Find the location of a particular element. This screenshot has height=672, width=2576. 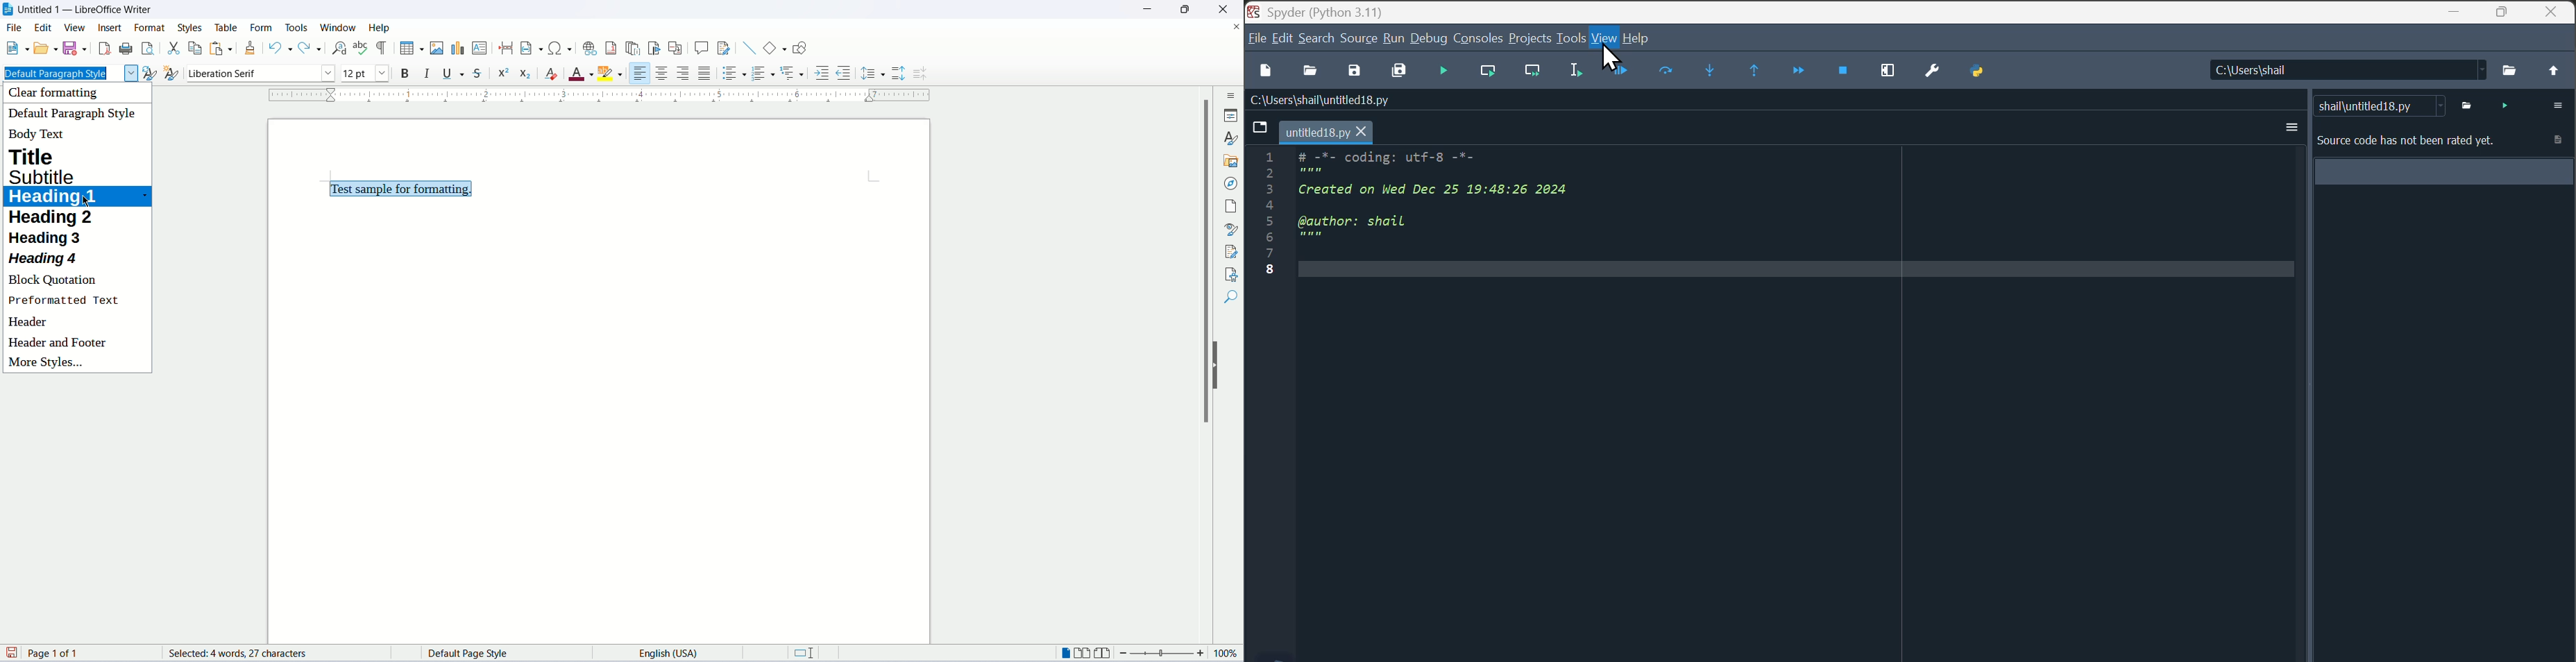

Preferences is located at coordinates (1933, 71).